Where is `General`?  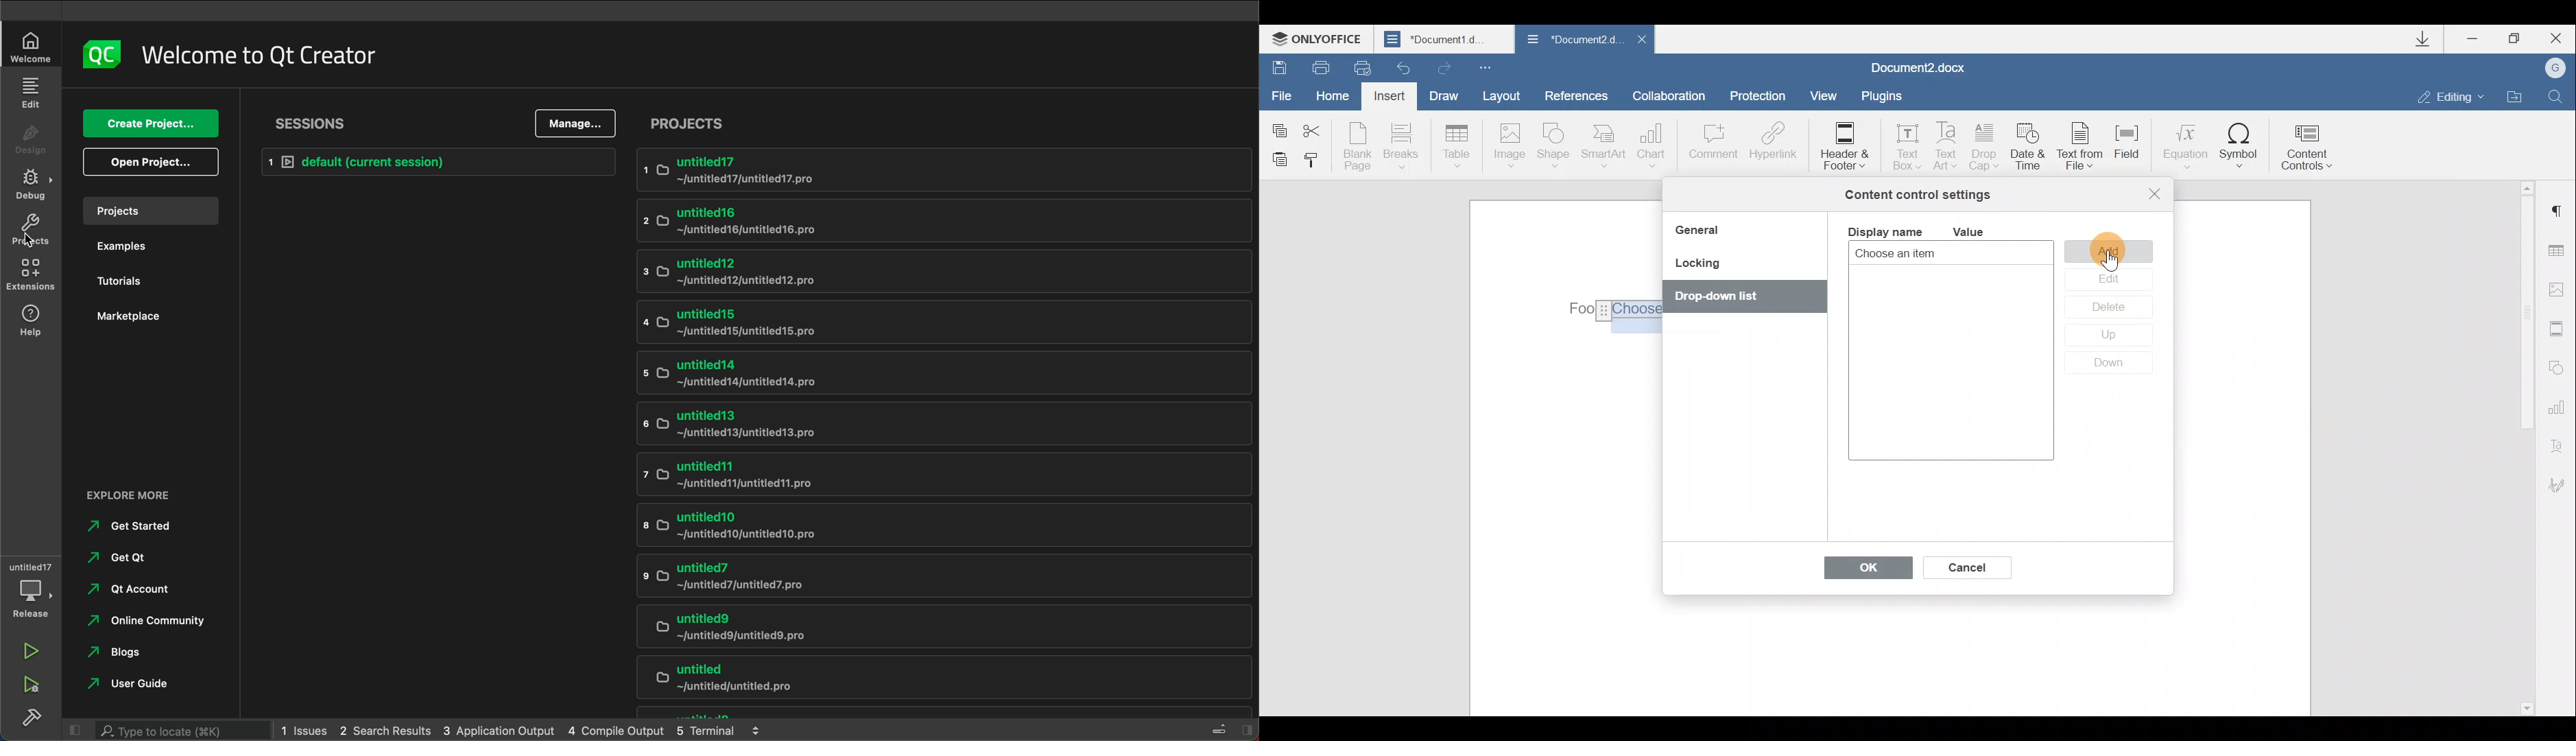
General is located at coordinates (1702, 232).